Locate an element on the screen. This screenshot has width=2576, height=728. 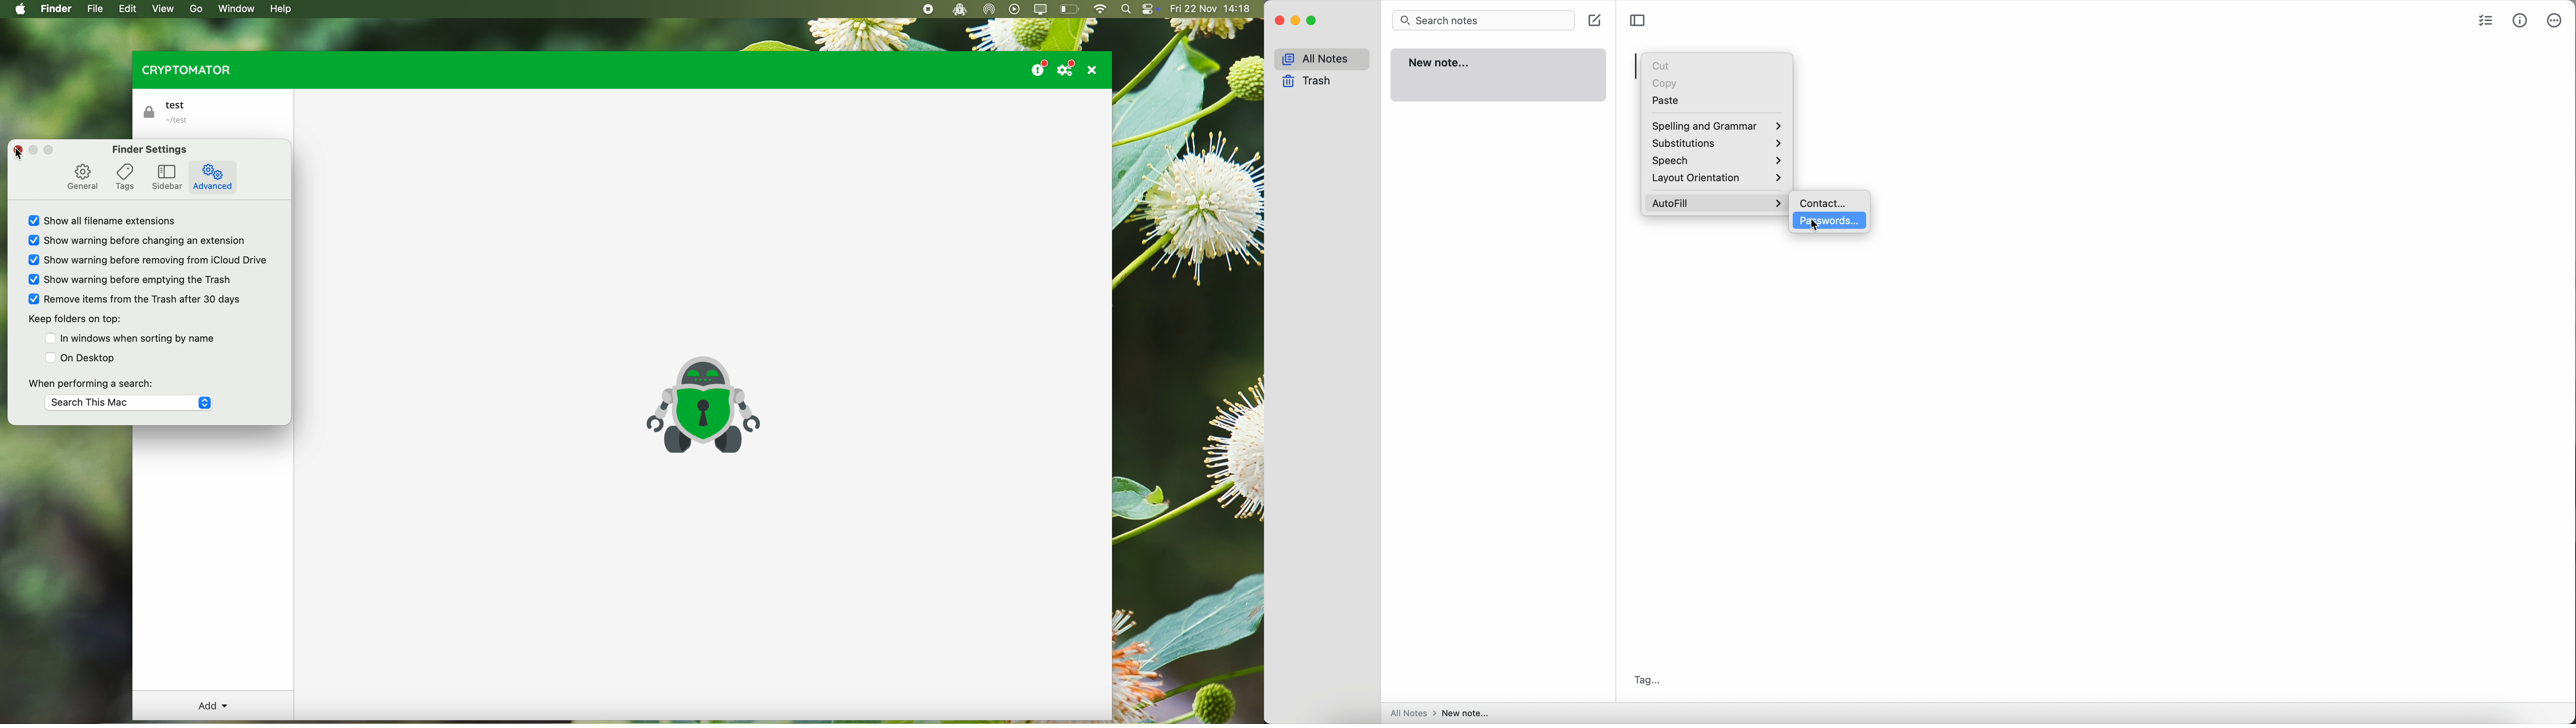
finder is located at coordinates (58, 9).